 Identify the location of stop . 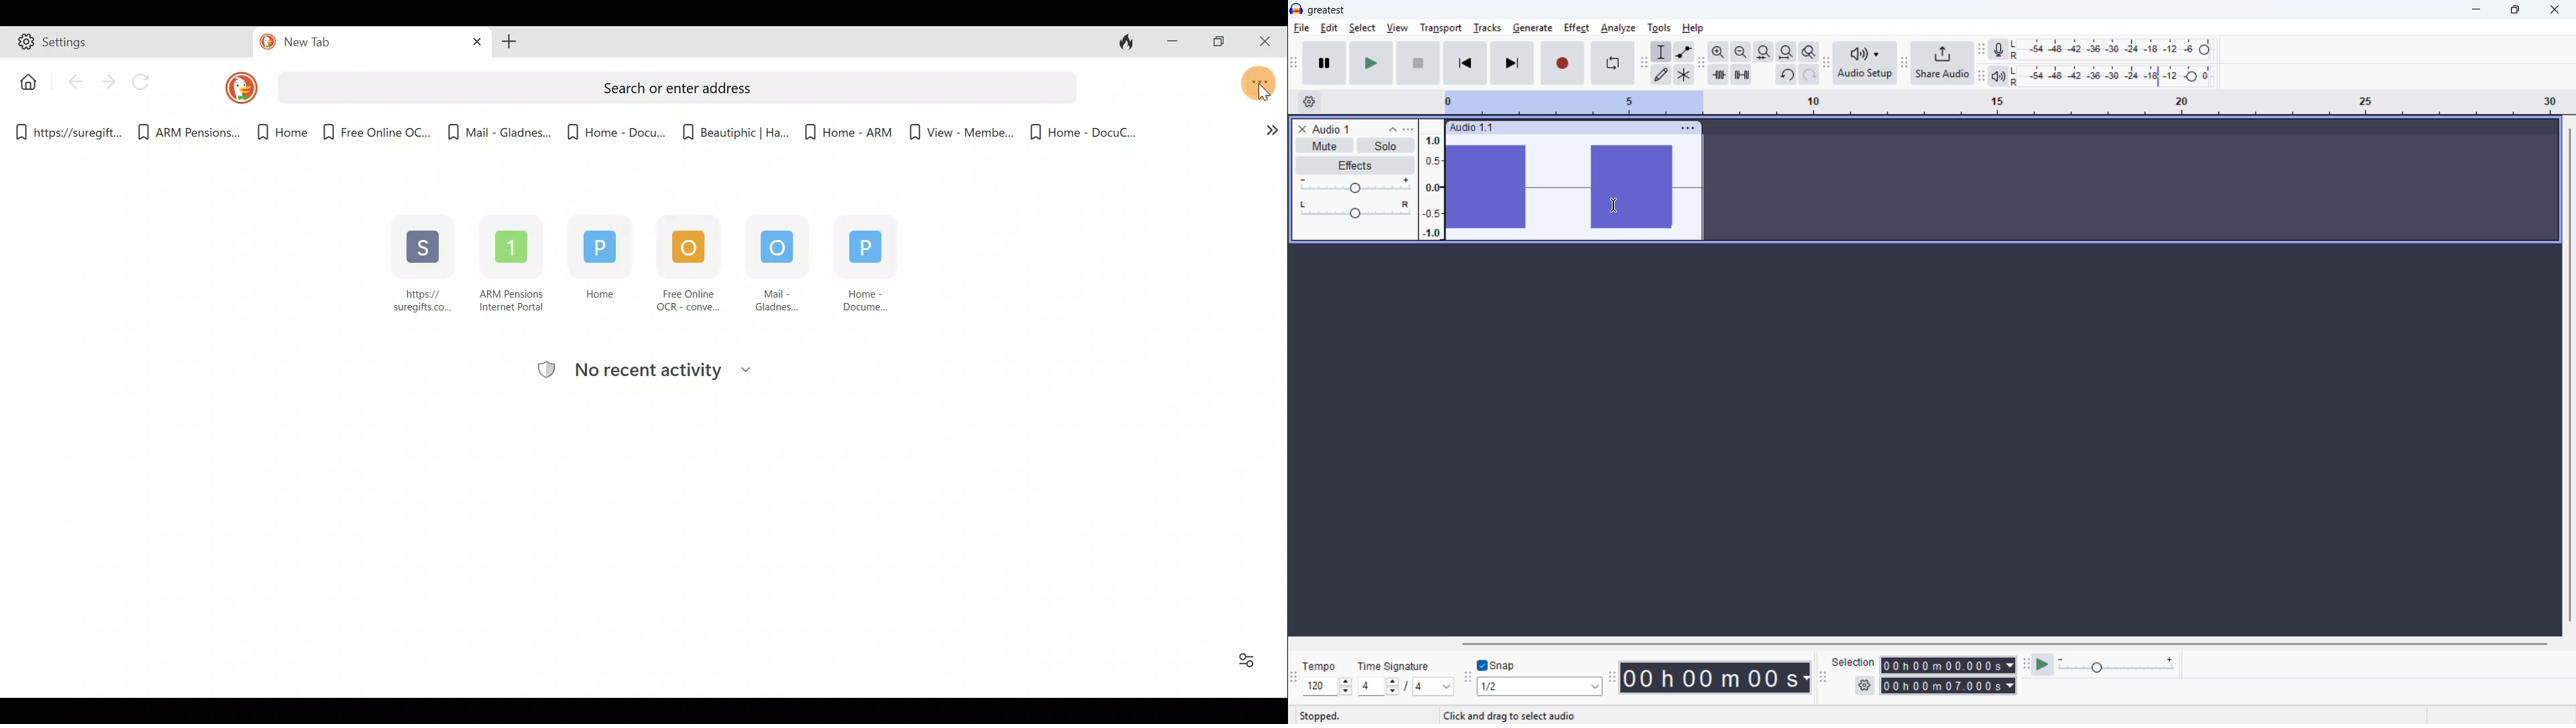
(1418, 63).